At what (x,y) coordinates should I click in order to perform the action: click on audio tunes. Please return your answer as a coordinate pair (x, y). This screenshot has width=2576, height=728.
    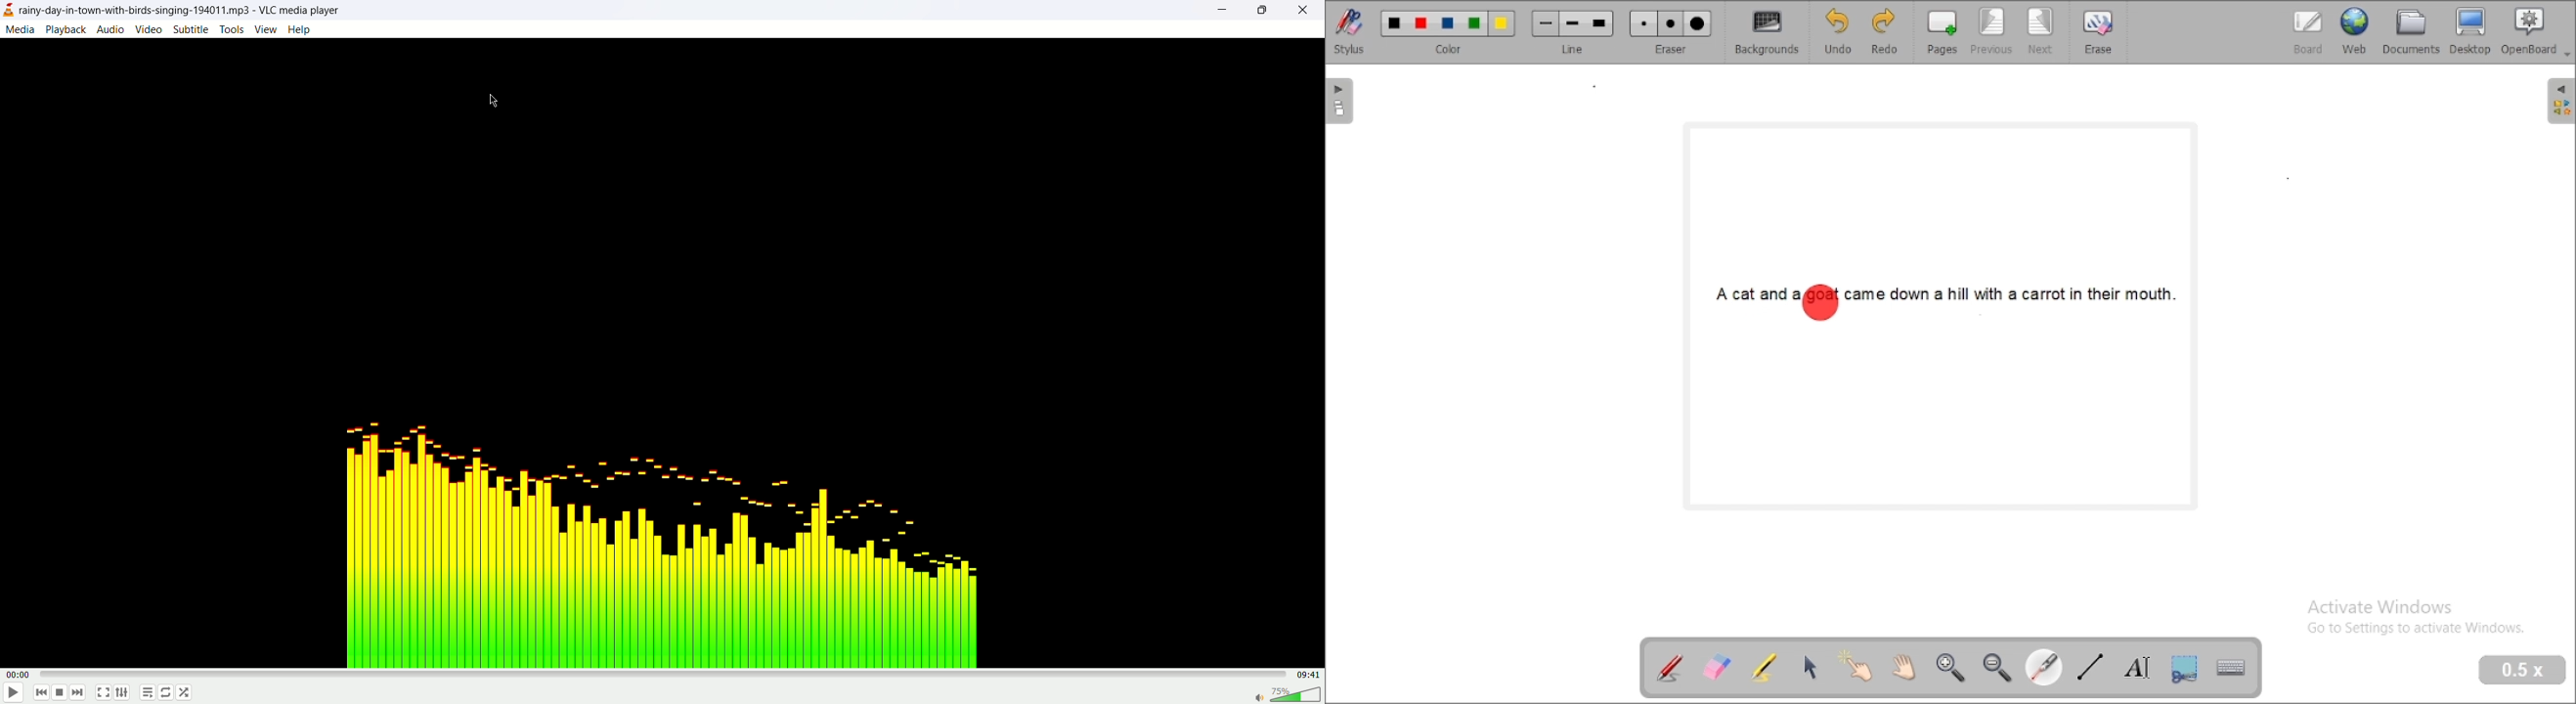
    Looking at the image, I should click on (656, 539).